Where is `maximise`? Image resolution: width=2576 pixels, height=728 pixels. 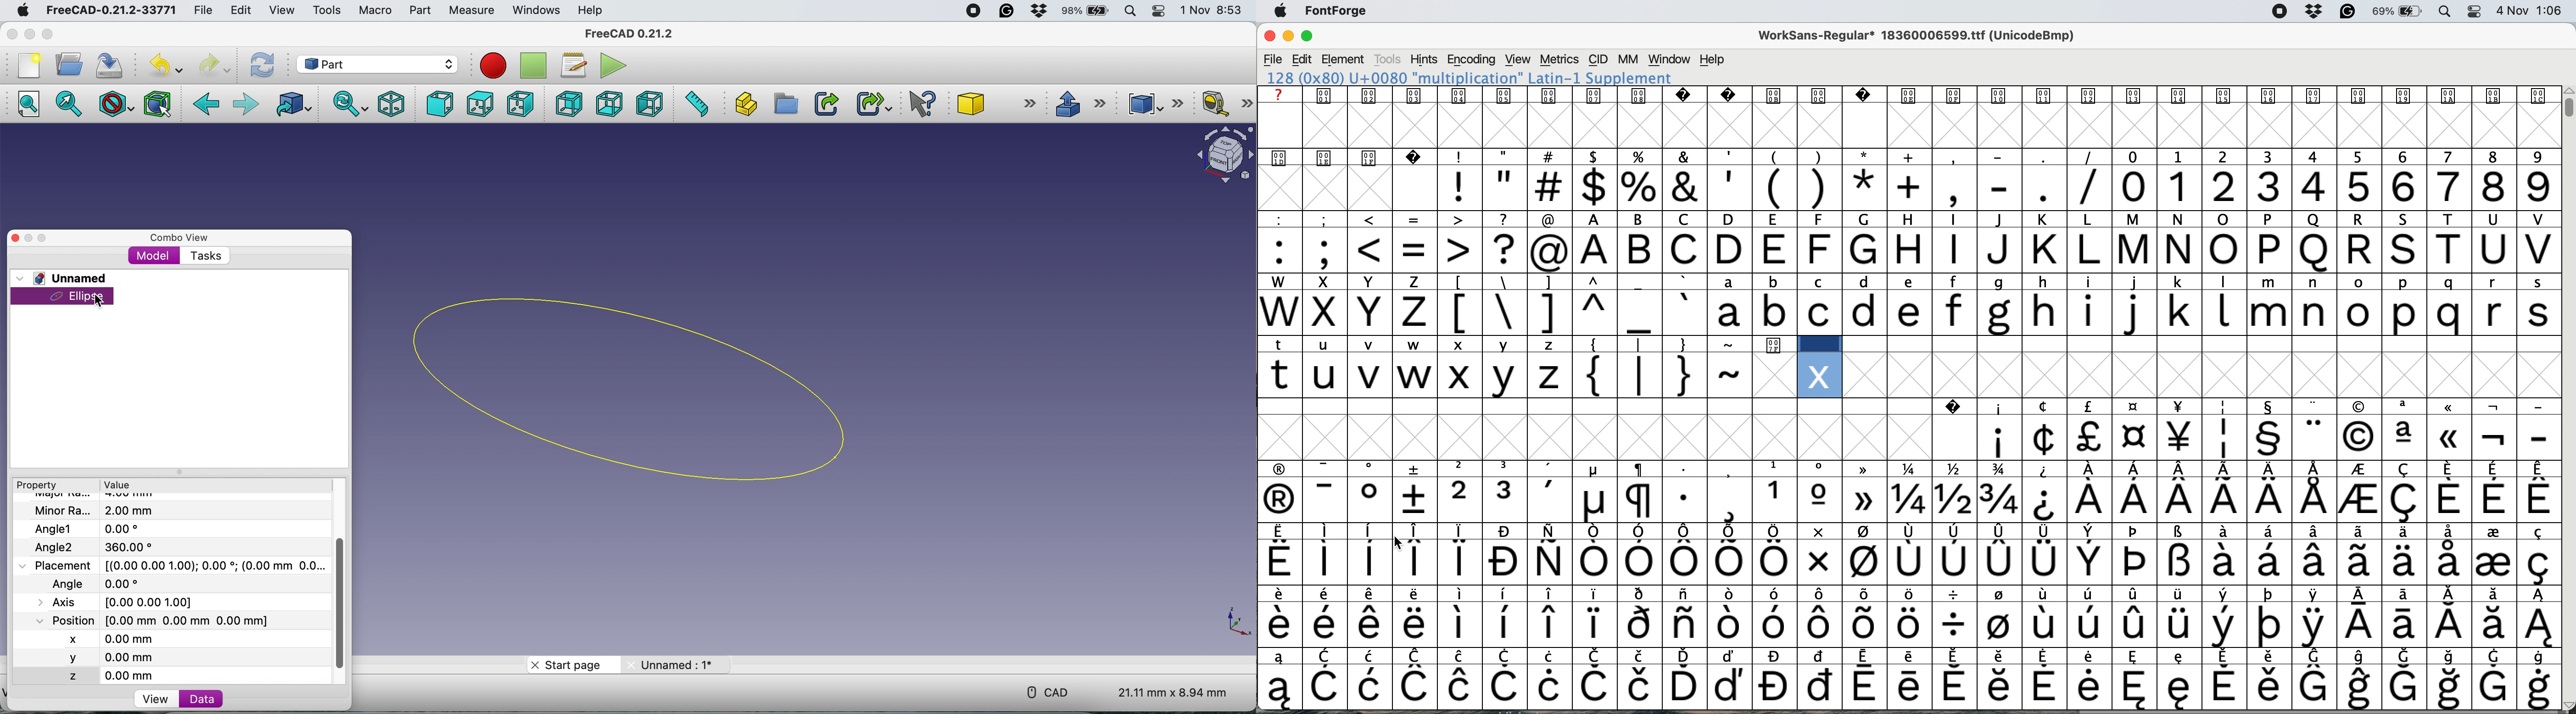
maximise is located at coordinates (46, 240).